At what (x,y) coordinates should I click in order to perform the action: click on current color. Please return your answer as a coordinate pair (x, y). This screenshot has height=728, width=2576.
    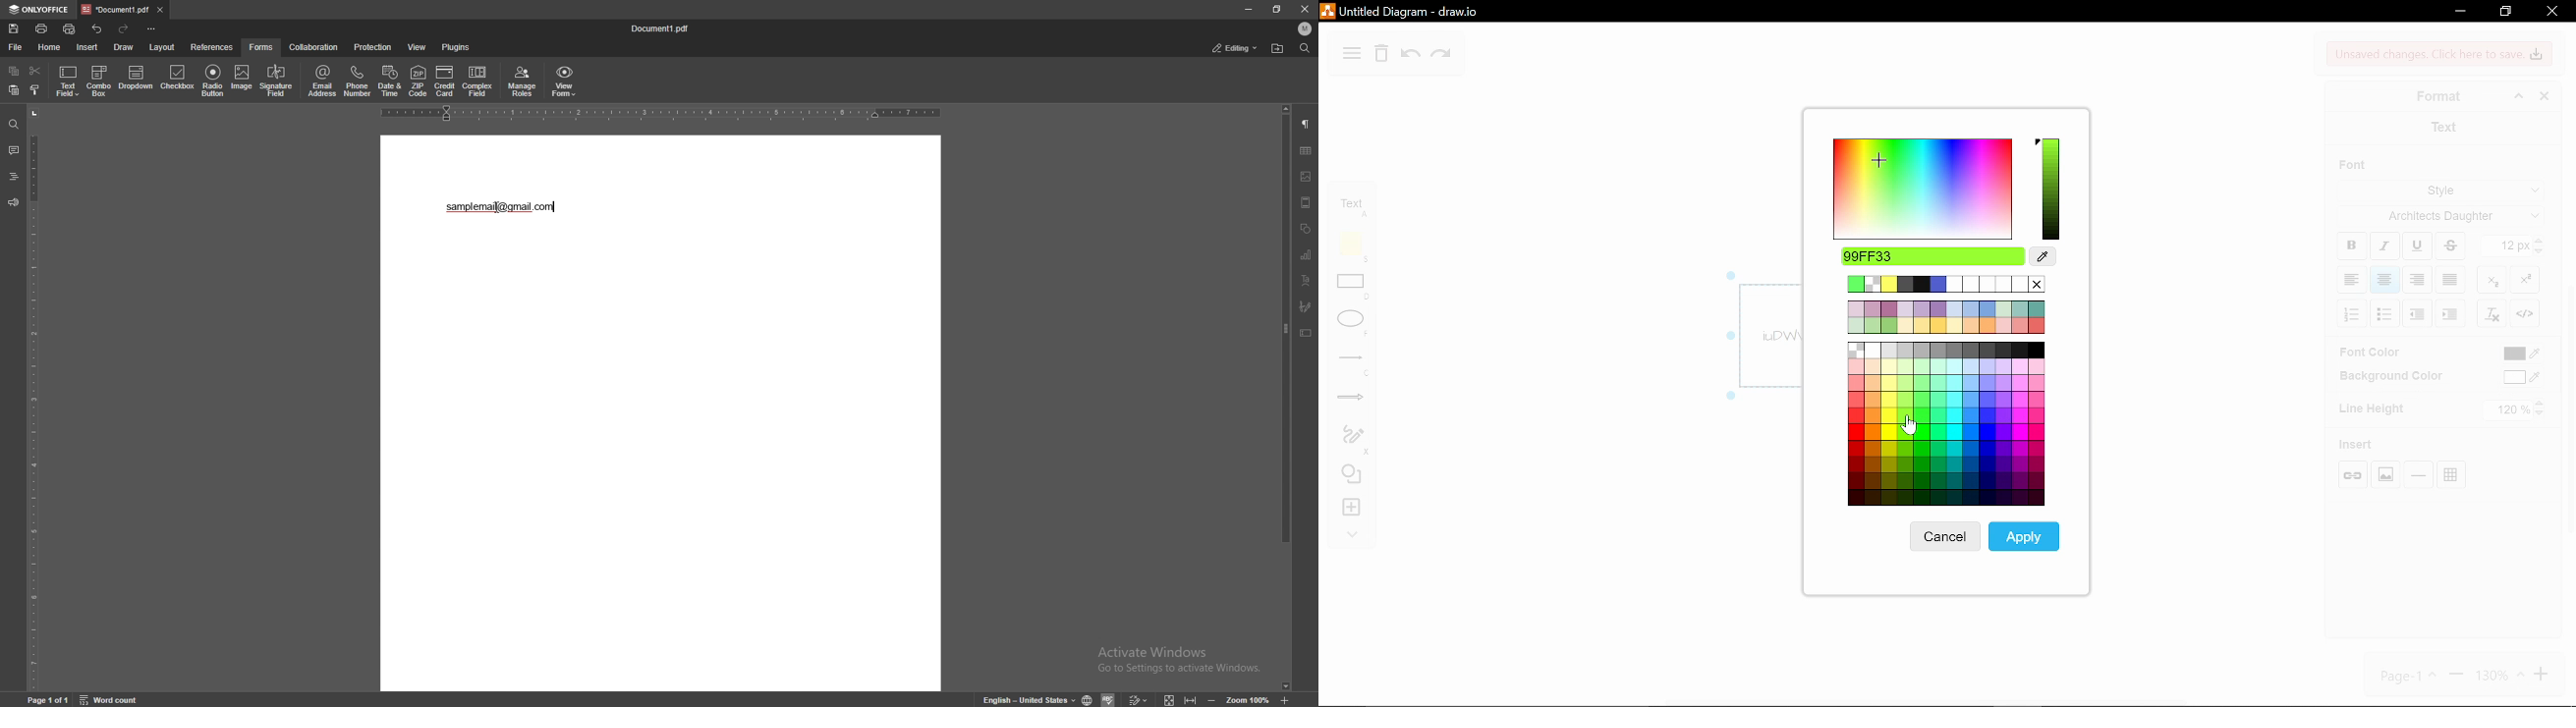
    Looking at the image, I should click on (1949, 286).